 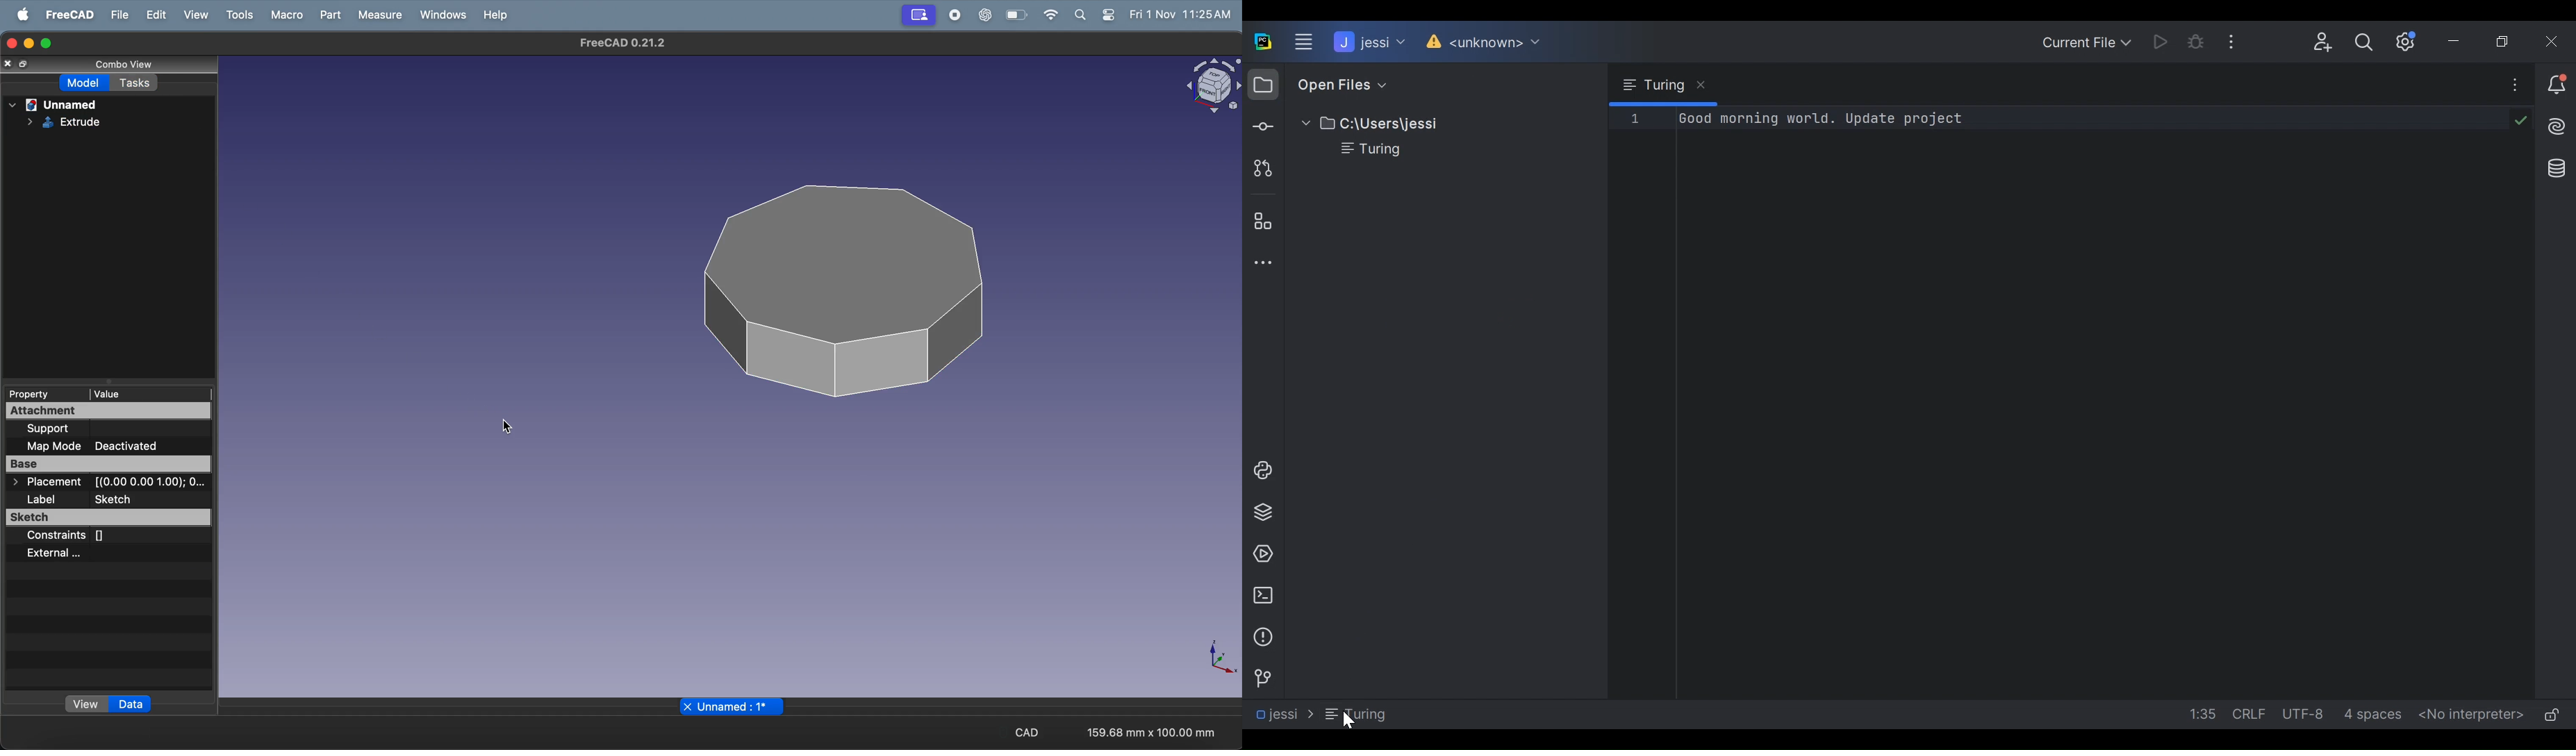 What do you see at coordinates (19, 14) in the screenshot?
I see `apple menu` at bounding box center [19, 14].